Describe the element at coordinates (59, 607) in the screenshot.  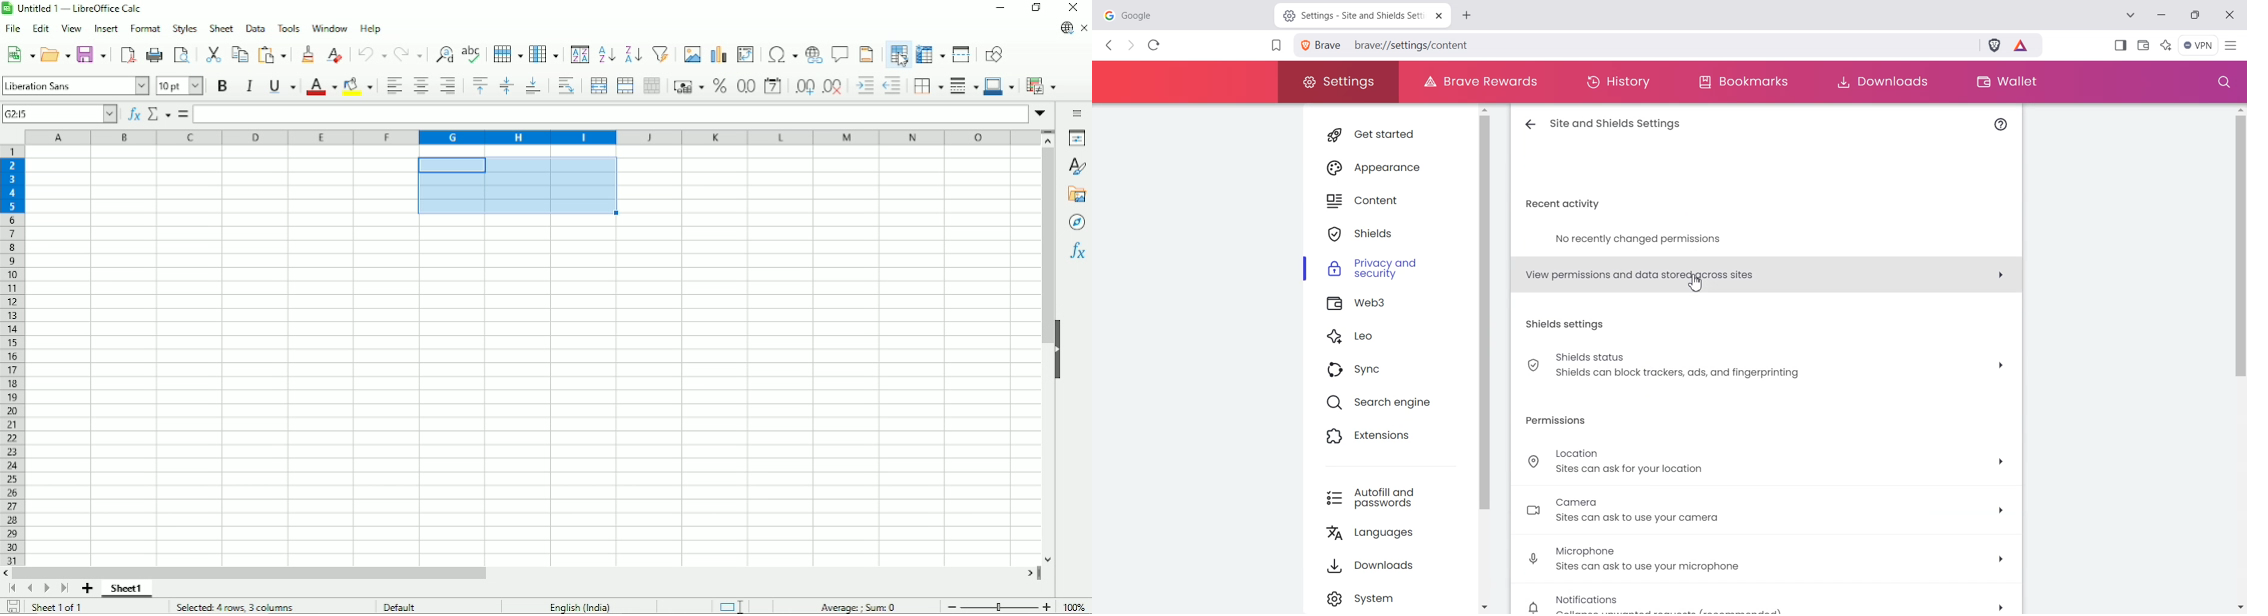
I see `Sheet 1 of 1` at that location.